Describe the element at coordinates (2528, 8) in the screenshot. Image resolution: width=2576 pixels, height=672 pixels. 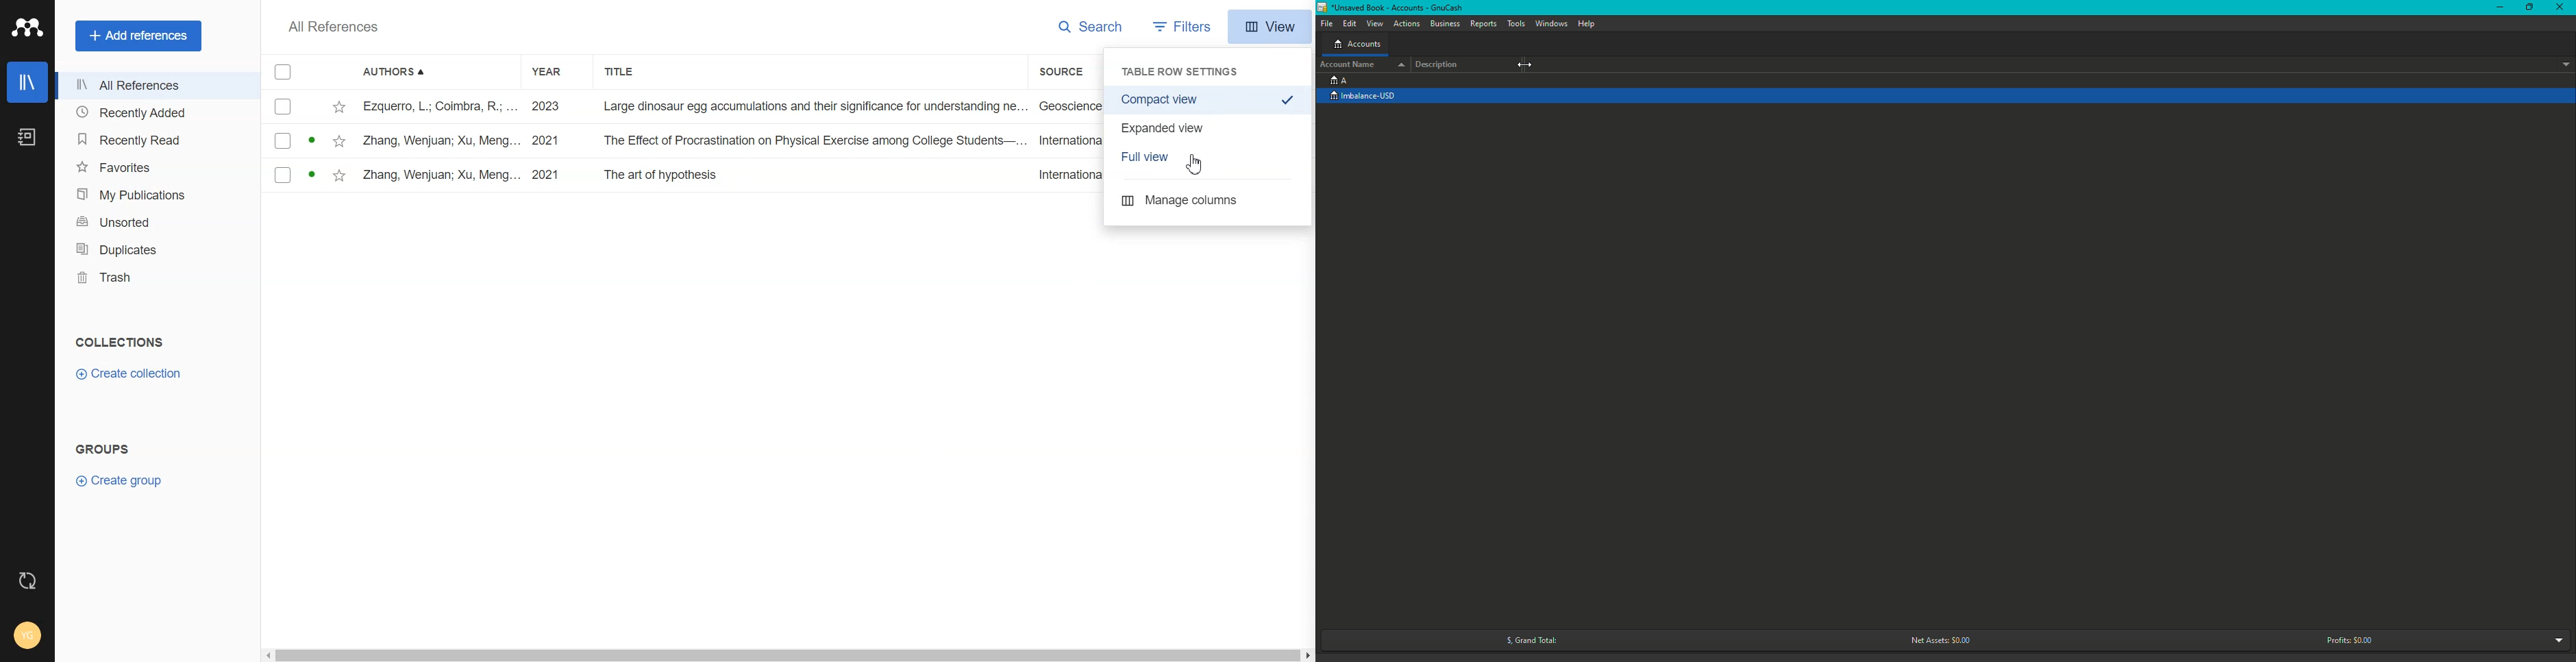
I see `Restore` at that location.